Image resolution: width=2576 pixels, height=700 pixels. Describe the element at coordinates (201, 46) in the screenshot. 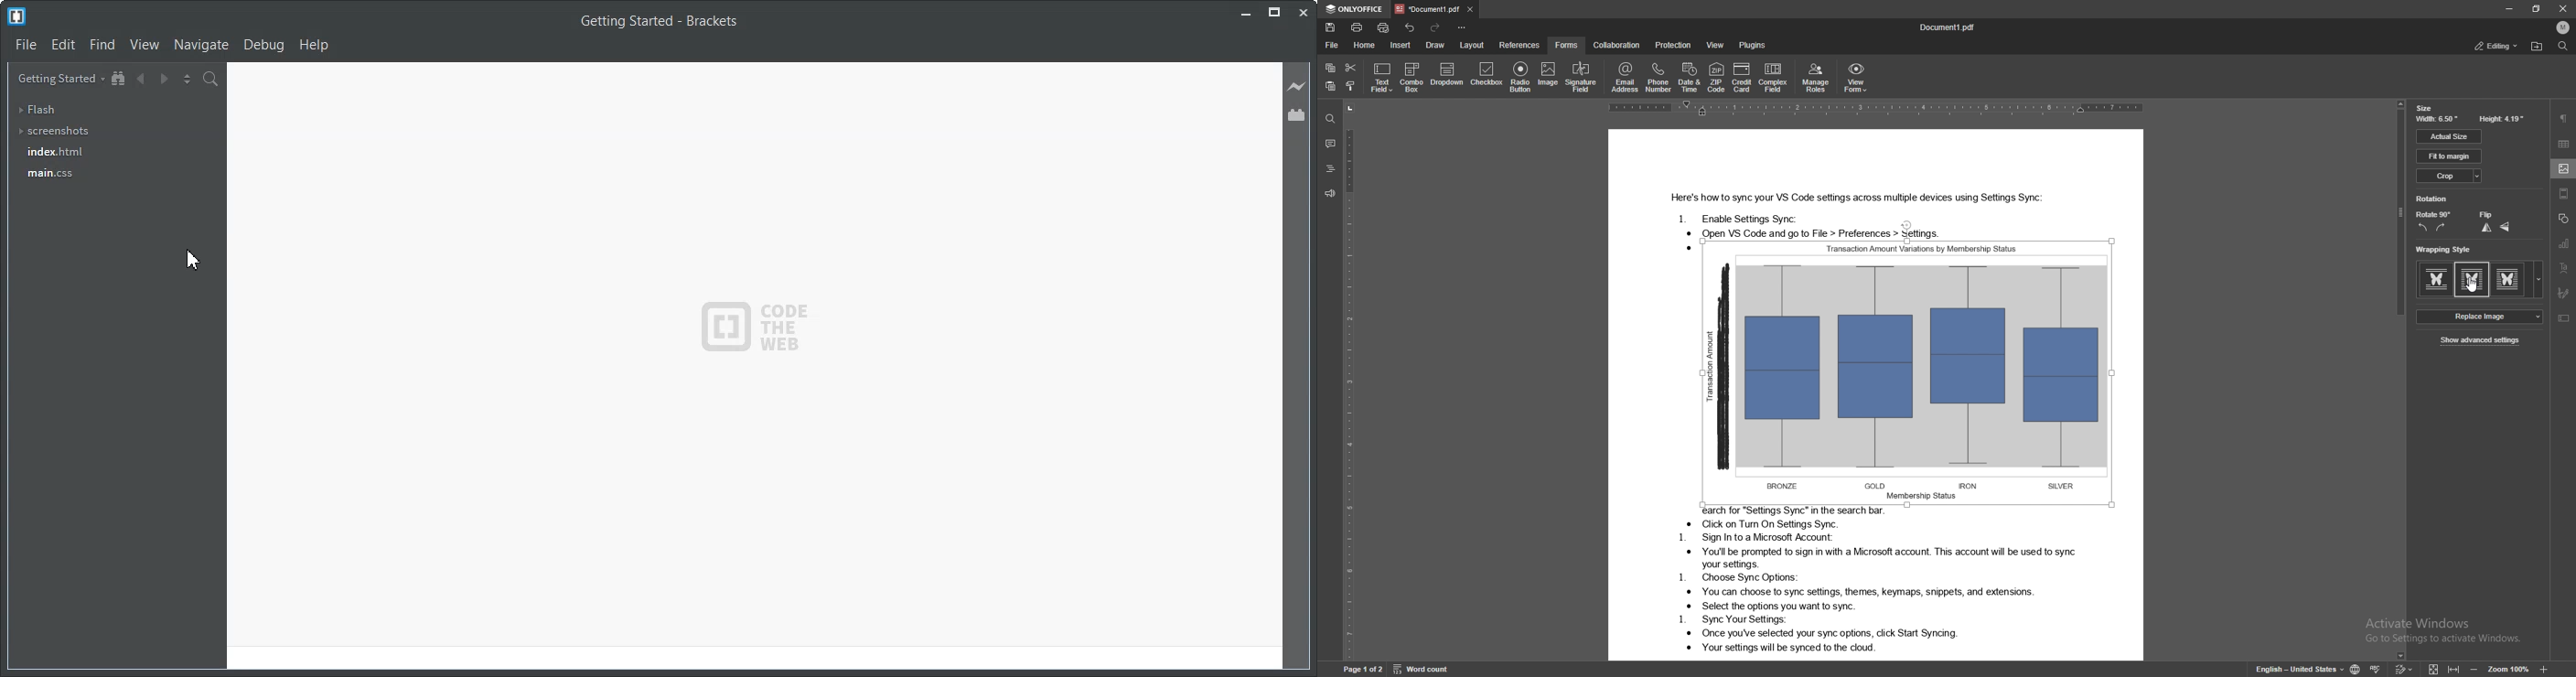

I see `Navigate` at that location.